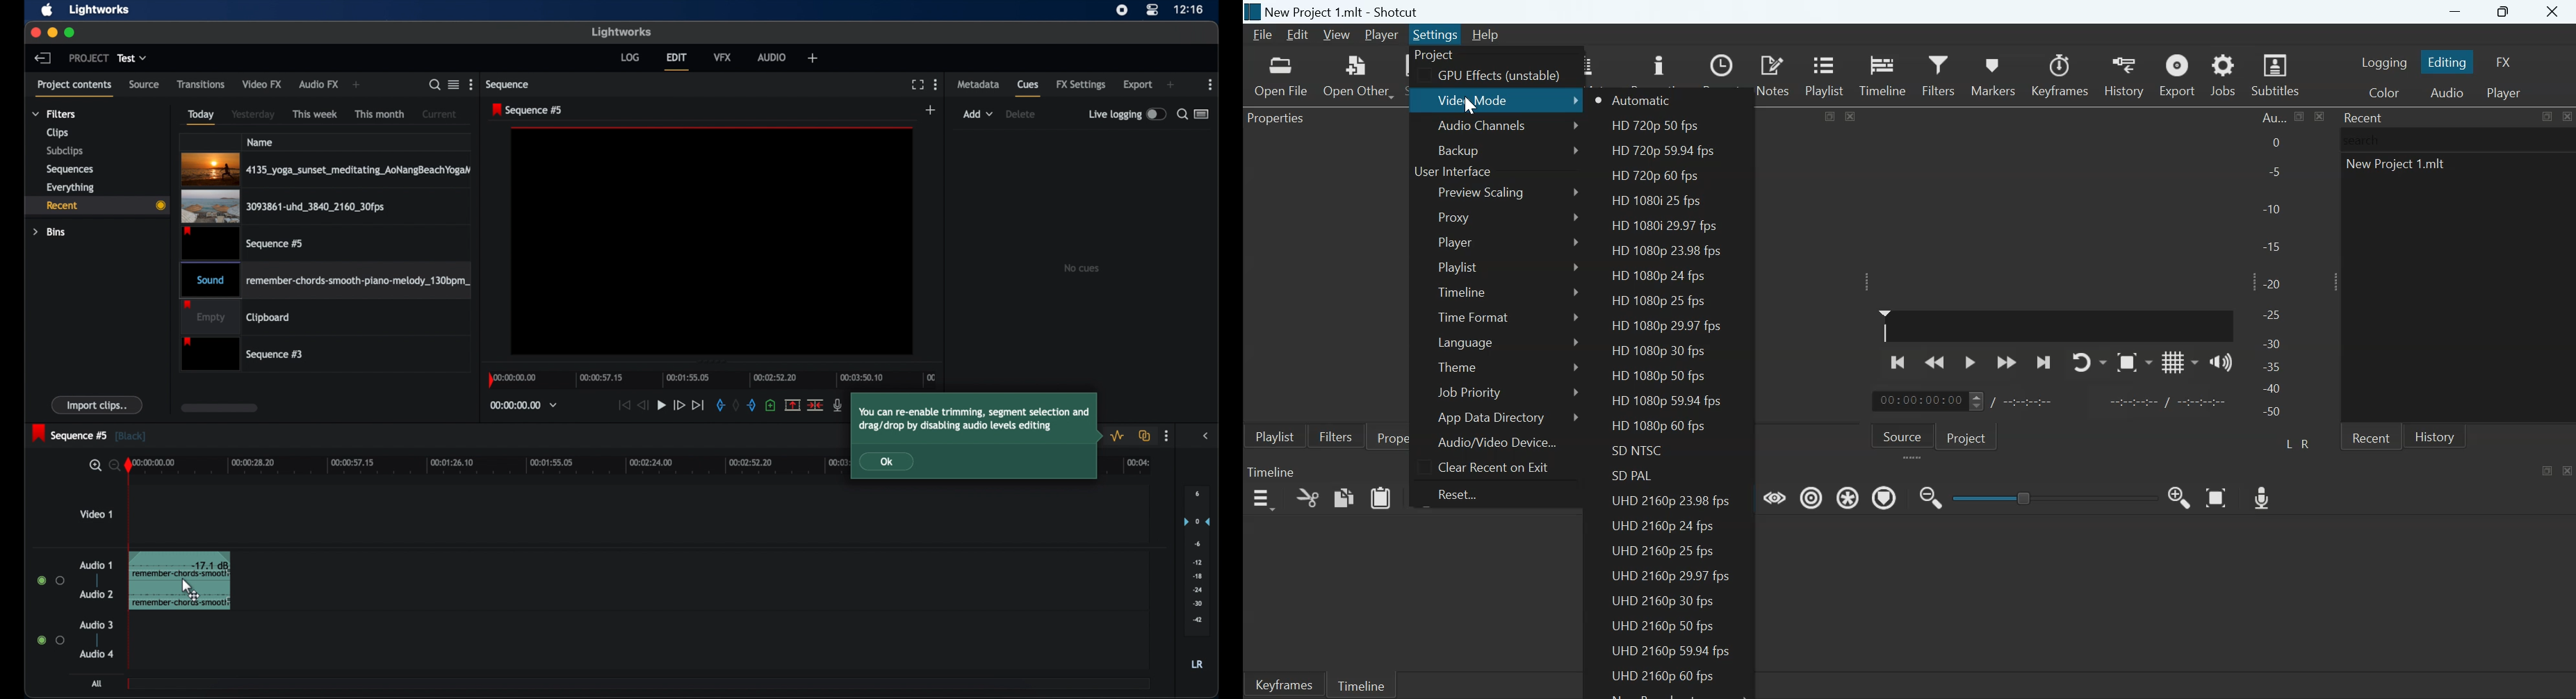 This screenshot has width=2576, height=700. What do you see at coordinates (1335, 35) in the screenshot?
I see `View` at bounding box center [1335, 35].